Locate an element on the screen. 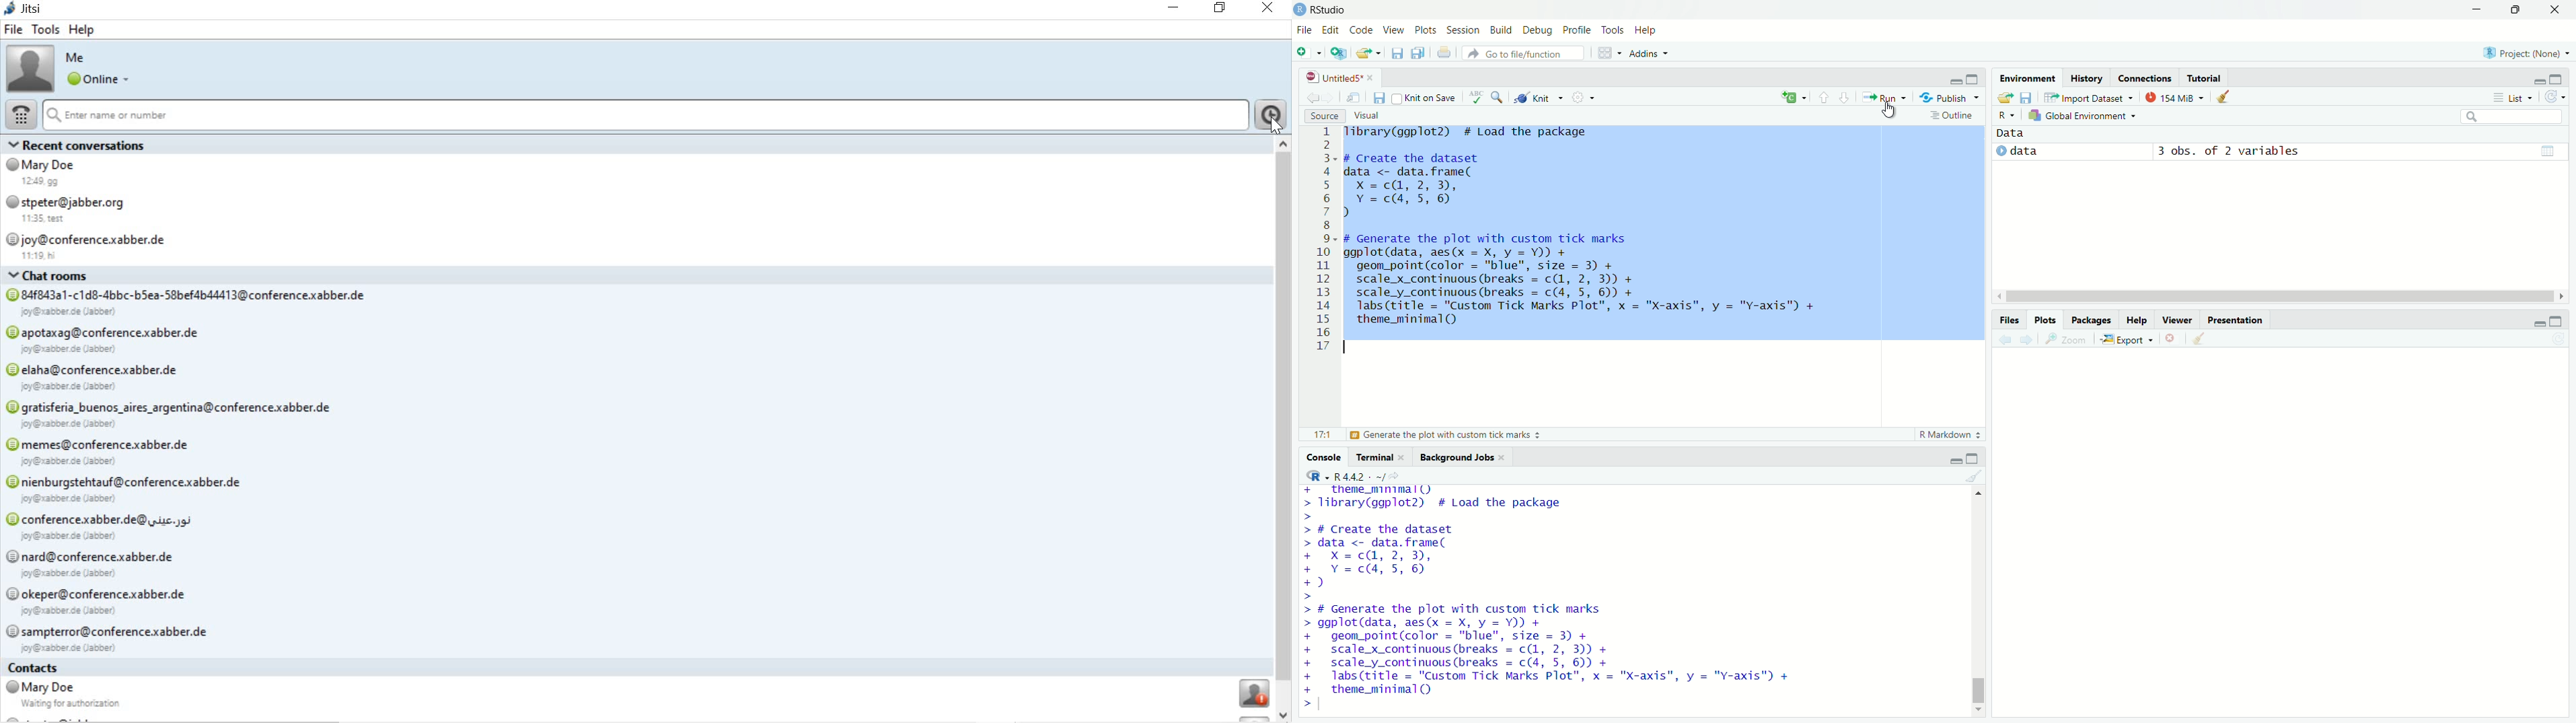  play is located at coordinates (2000, 154).